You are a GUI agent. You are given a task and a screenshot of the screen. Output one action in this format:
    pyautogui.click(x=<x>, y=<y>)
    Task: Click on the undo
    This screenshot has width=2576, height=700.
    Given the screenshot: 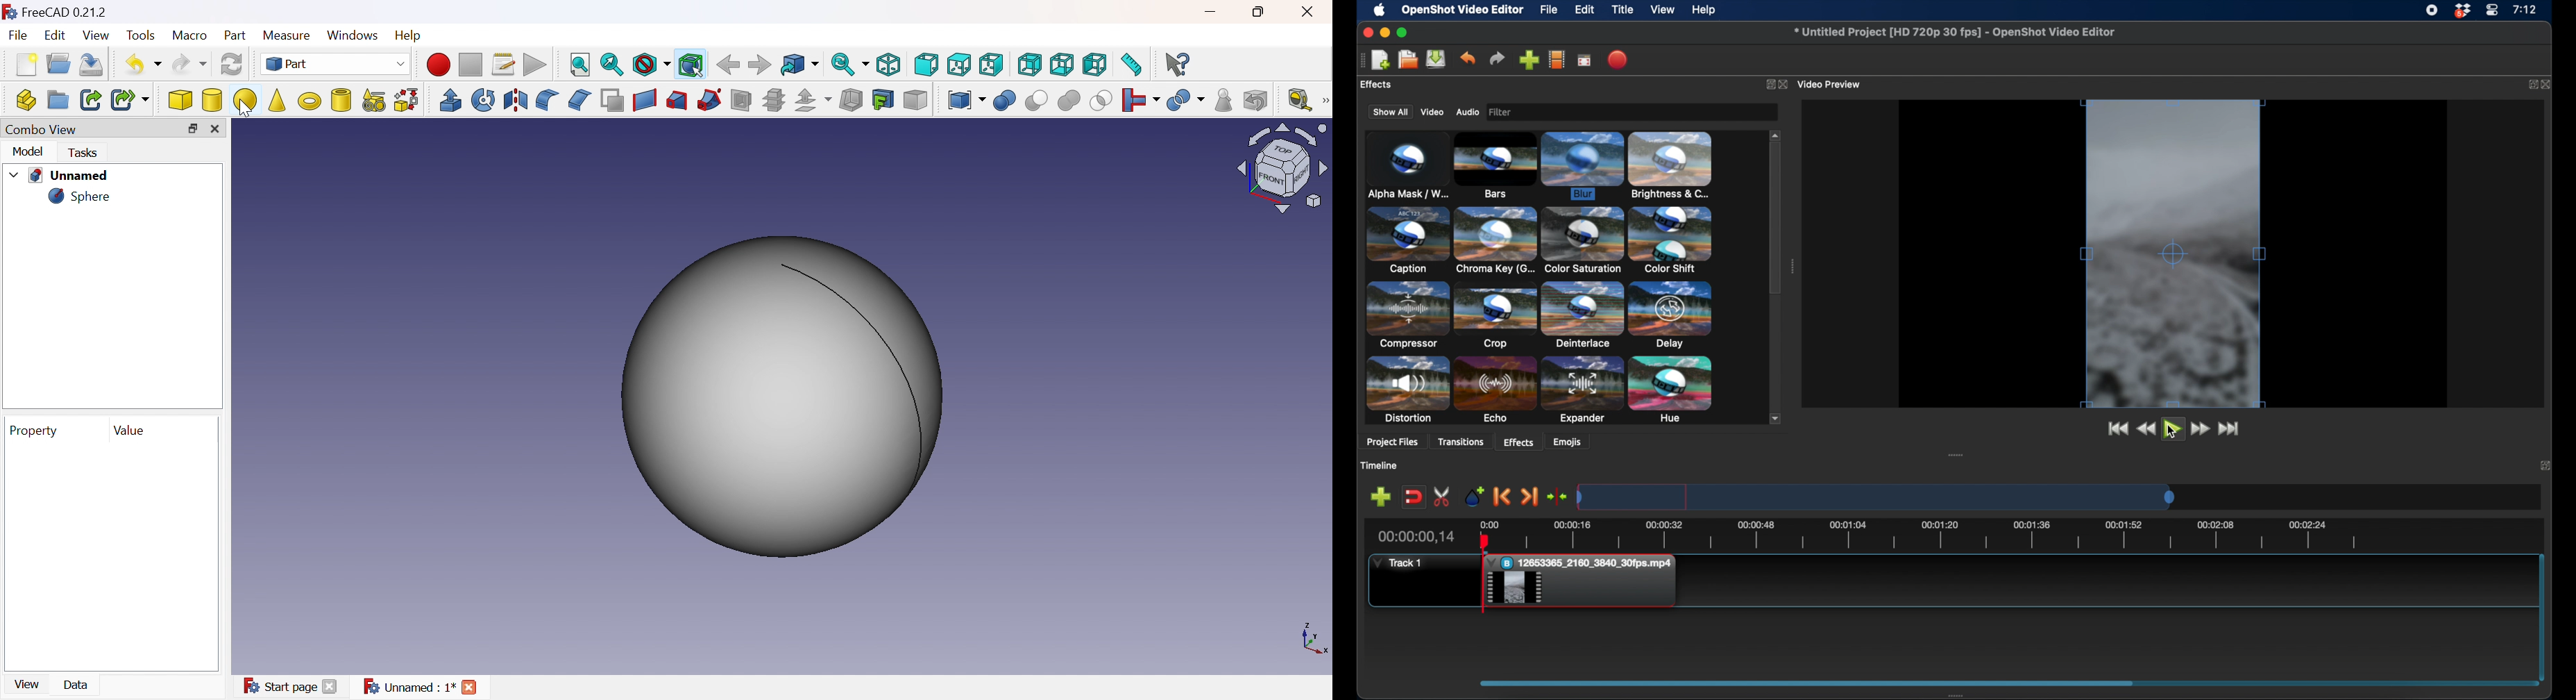 What is the action you would take?
    pyautogui.click(x=1468, y=58)
    